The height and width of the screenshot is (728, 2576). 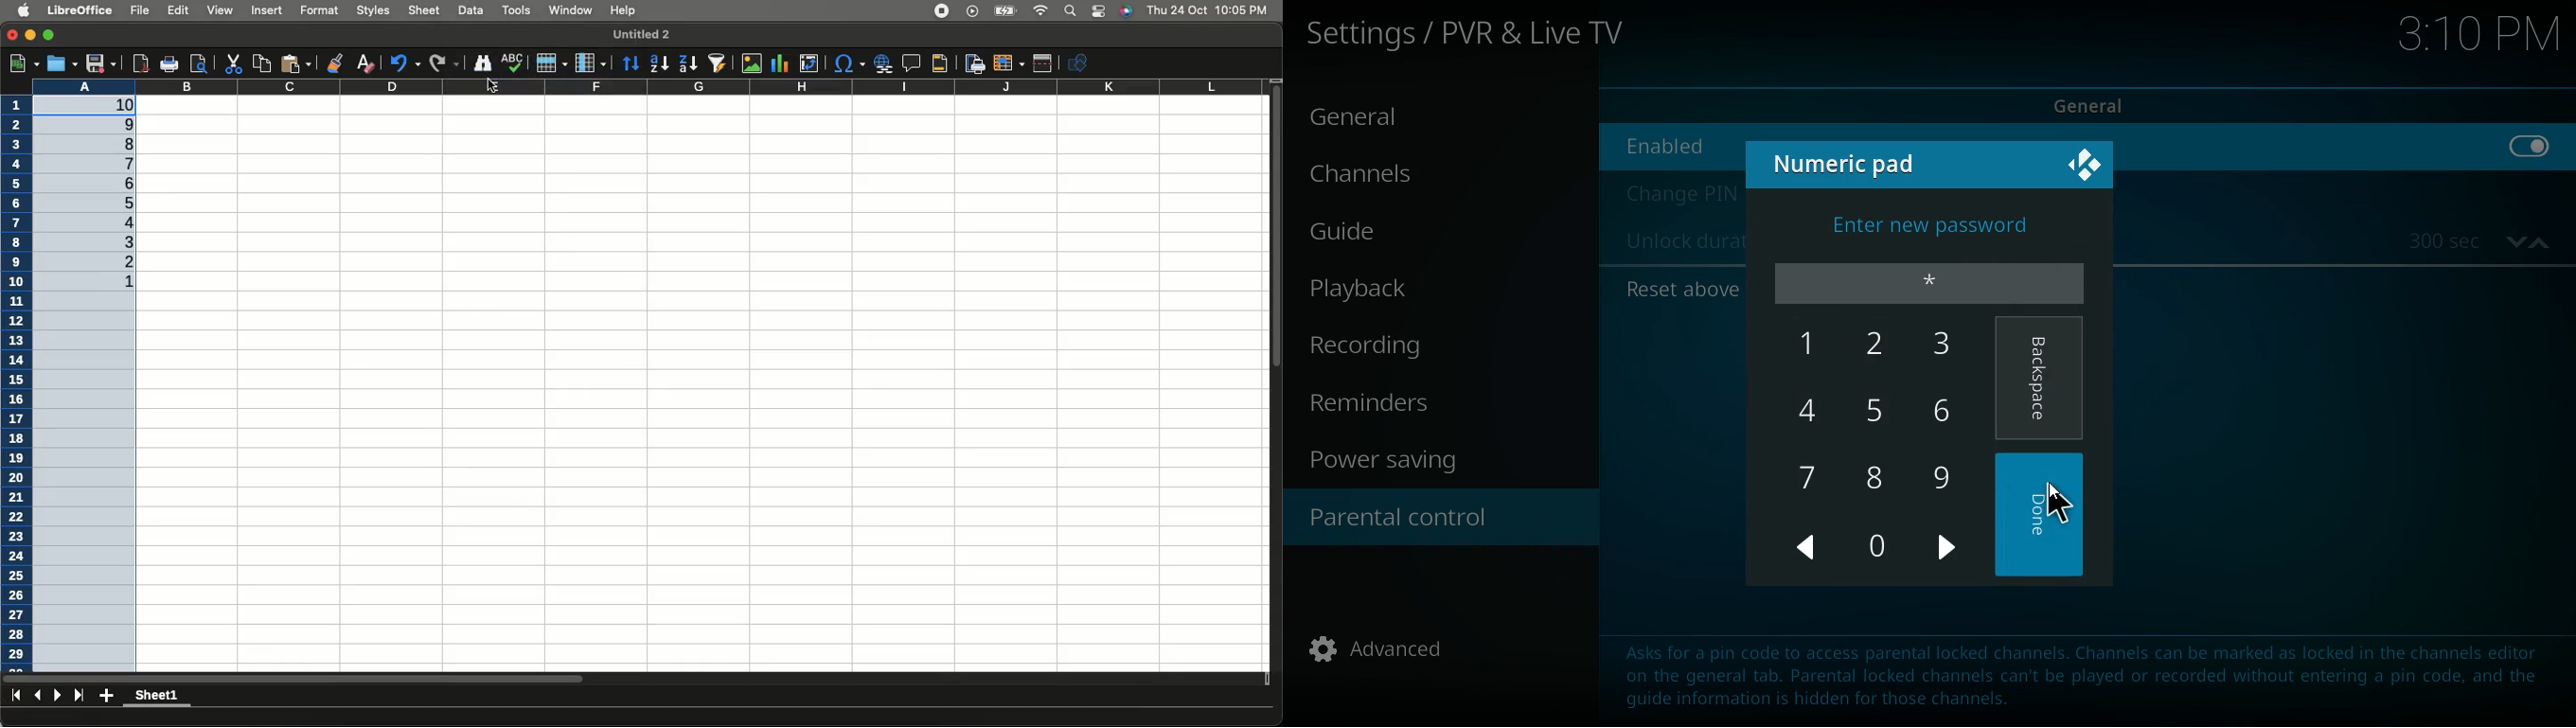 What do you see at coordinates (2478, 38) in the screenshot?
I see `time` at bounding box center [2478, 38].